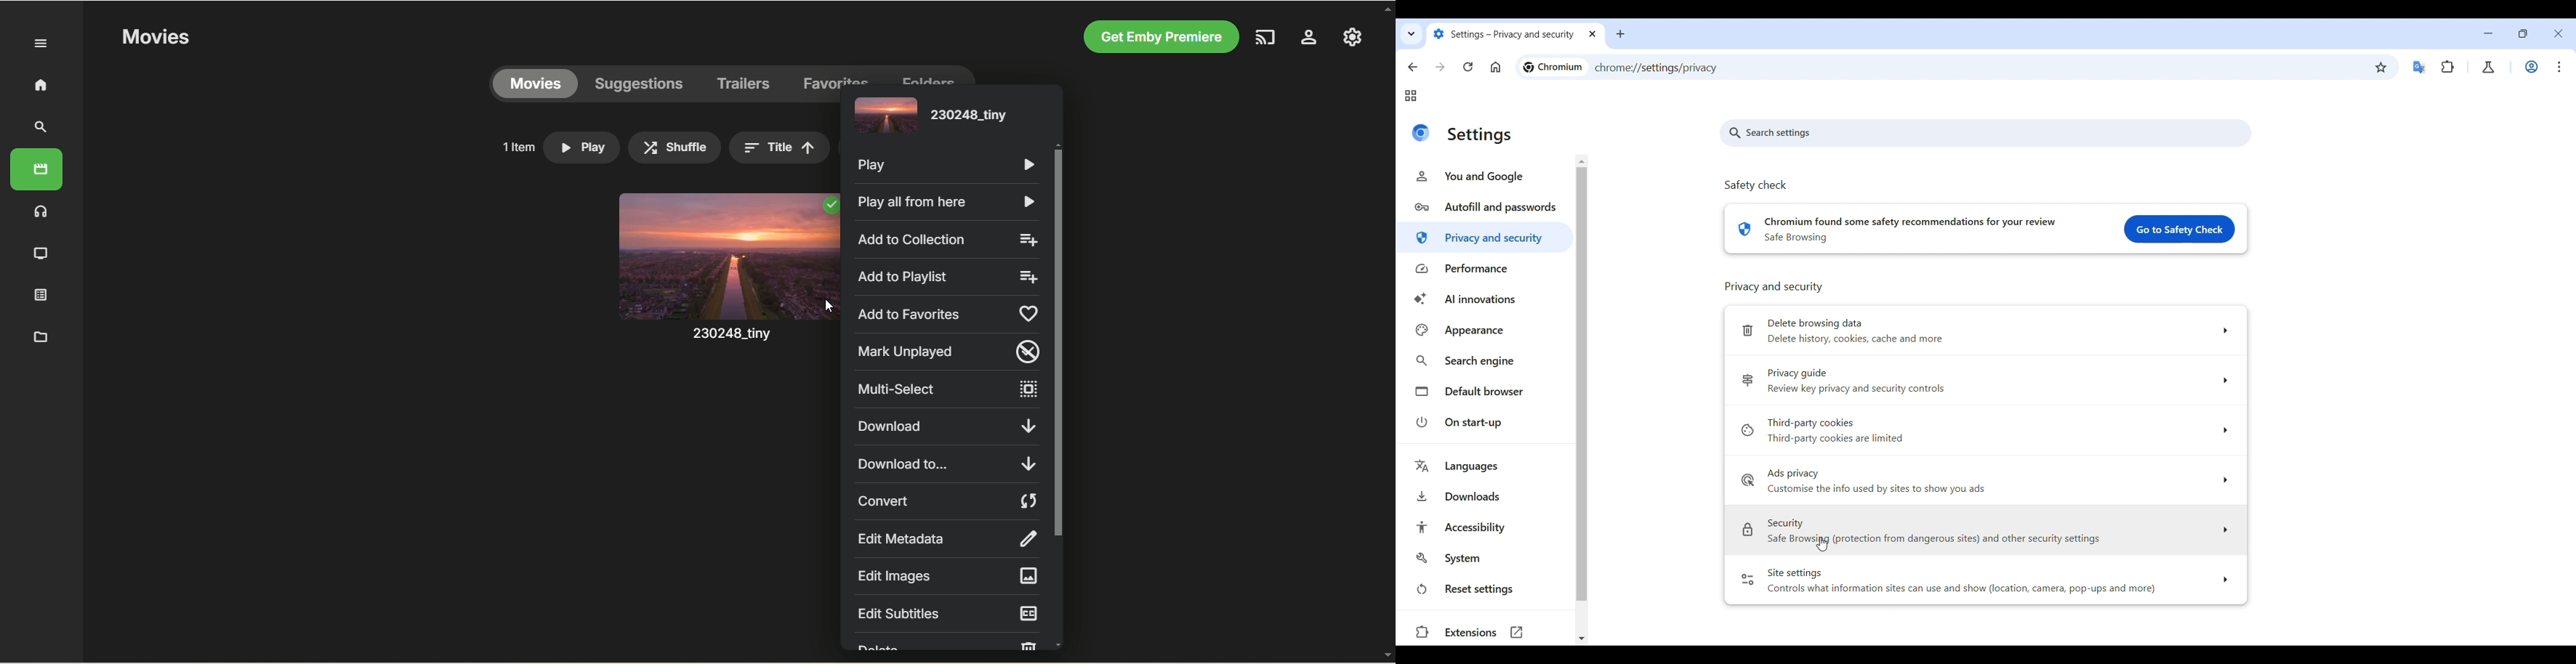 The image size is (2576, 672). Describe the element at coordinates (943, 203) in the screenshot. I see `play all from here` at that location.